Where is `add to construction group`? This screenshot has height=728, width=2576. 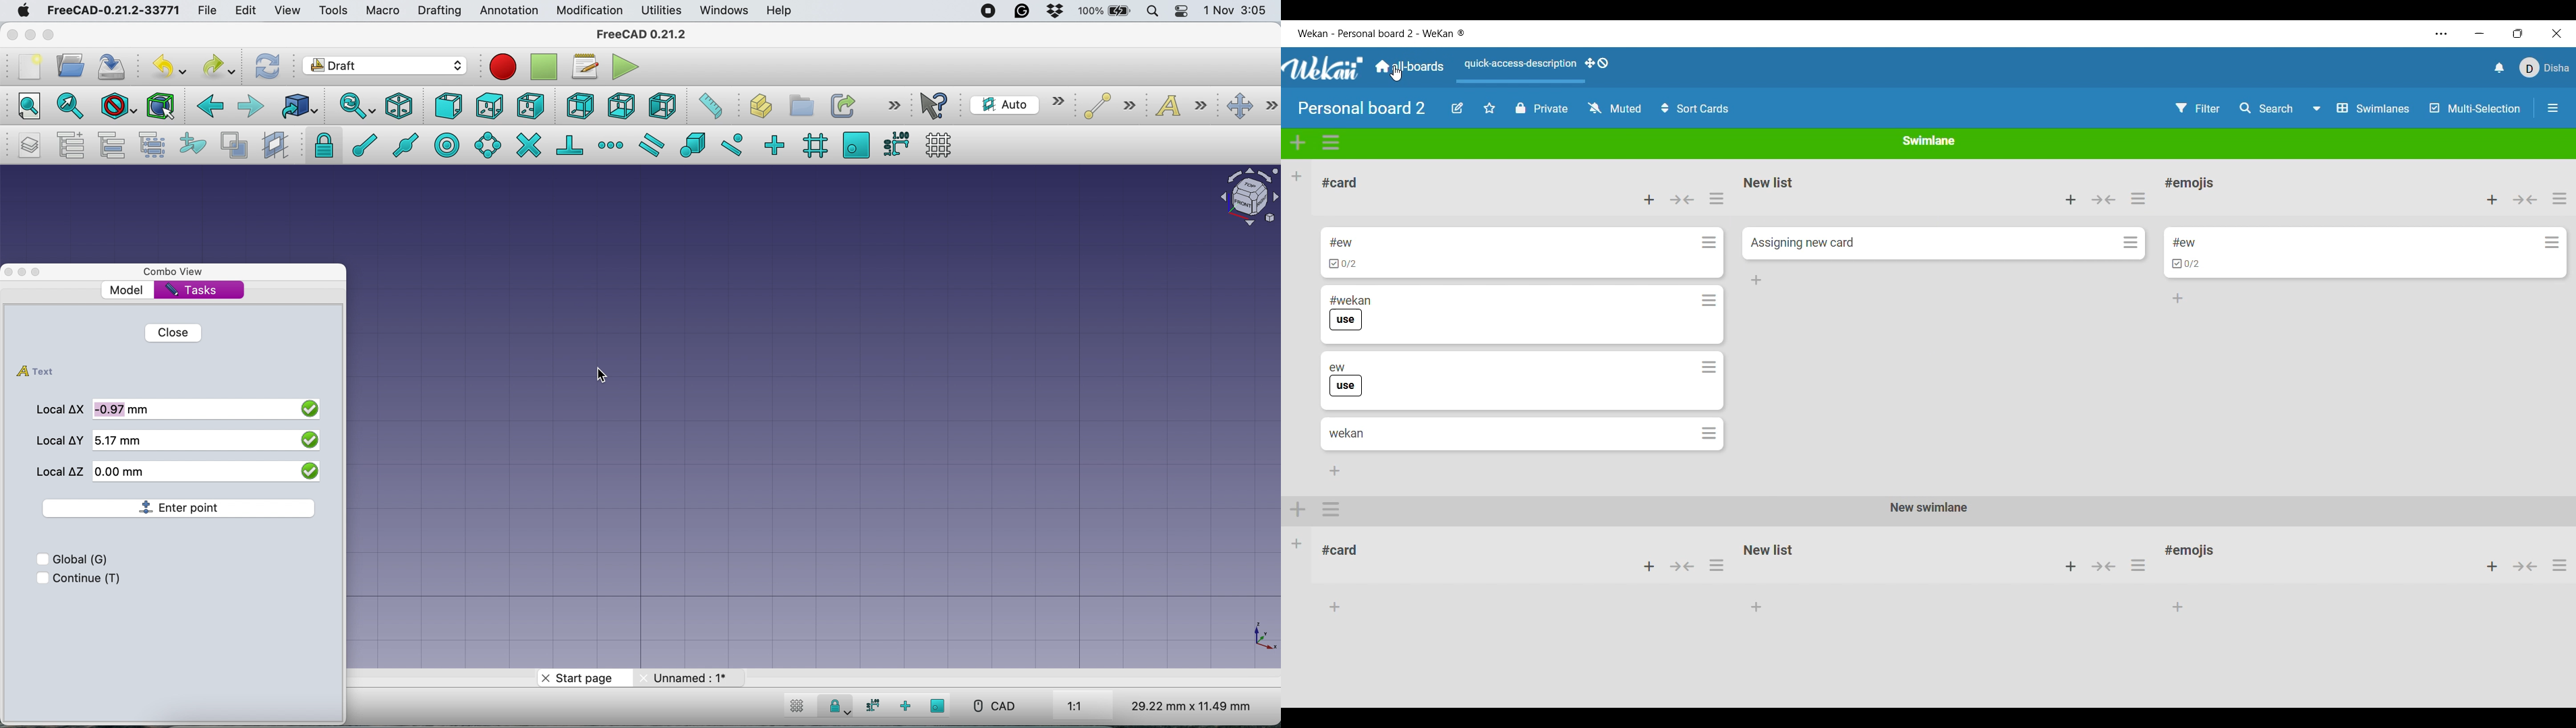
add to construction group is located at coordinates (192, 146).